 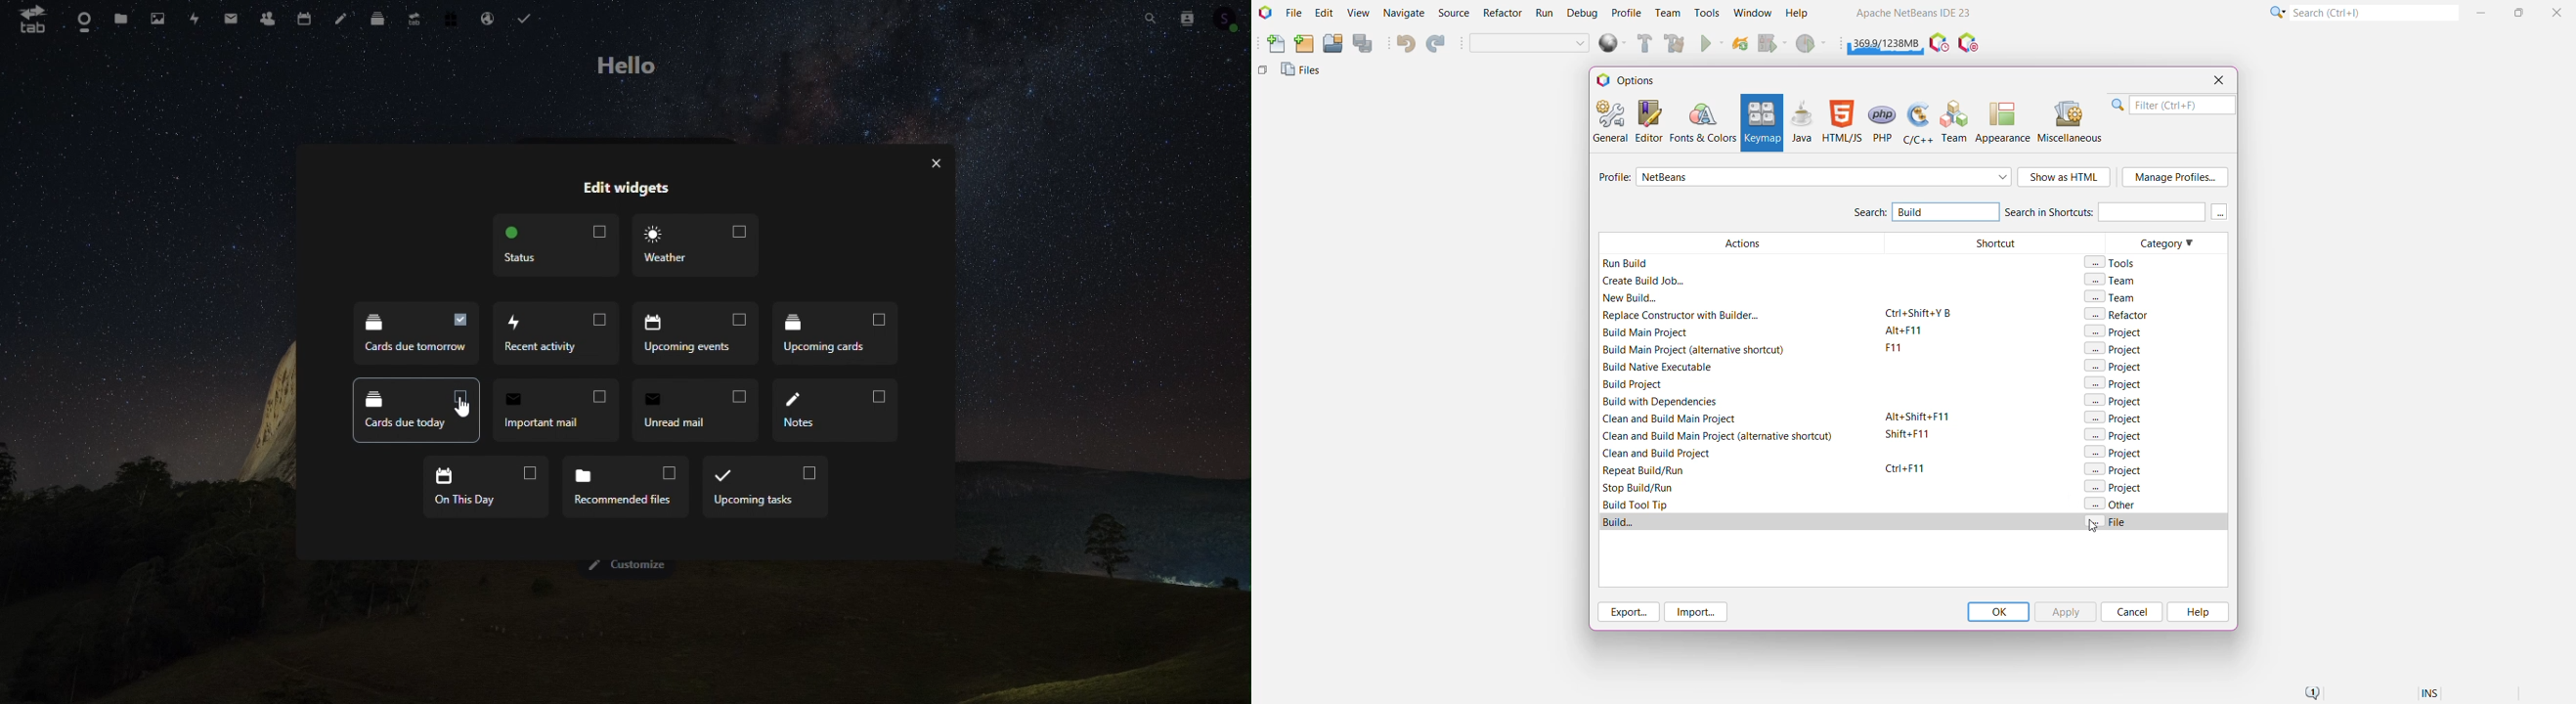 What do you see at coordinates (555, 411) in the screenshot?
I see `Important mail` at bounding box center [555, 411].